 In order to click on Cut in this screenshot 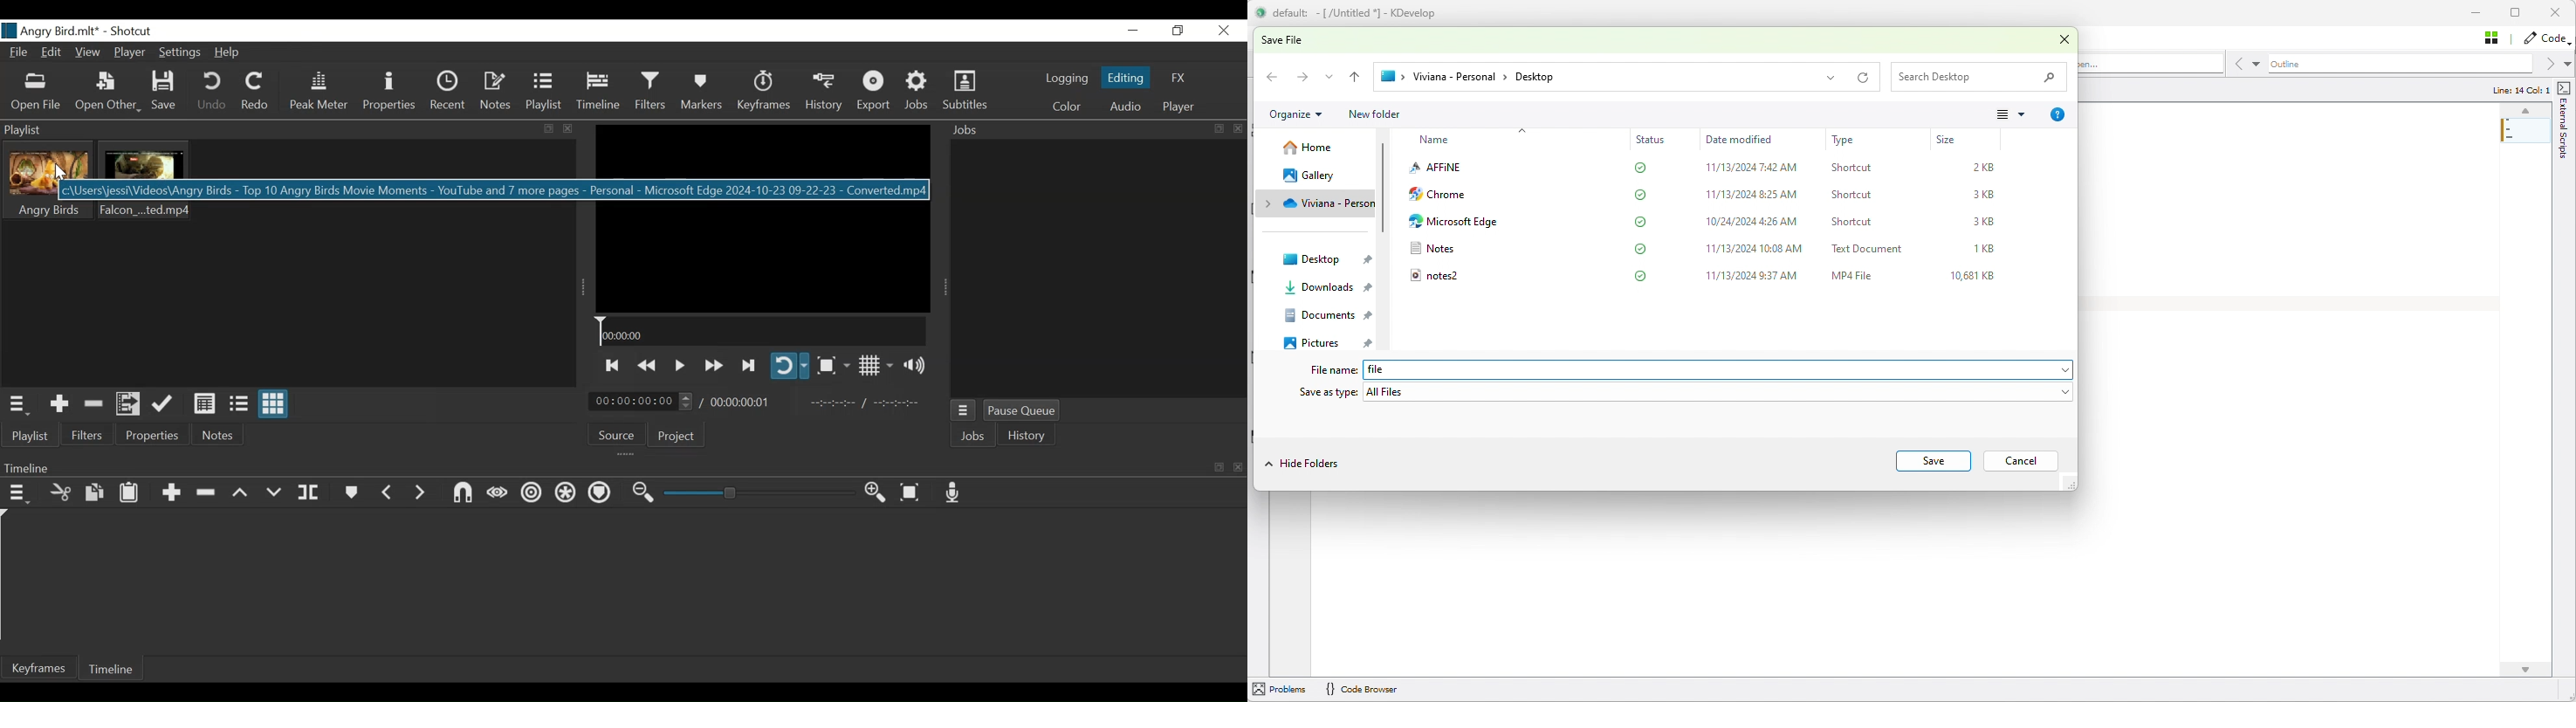, I will do `click(60, 492)`.